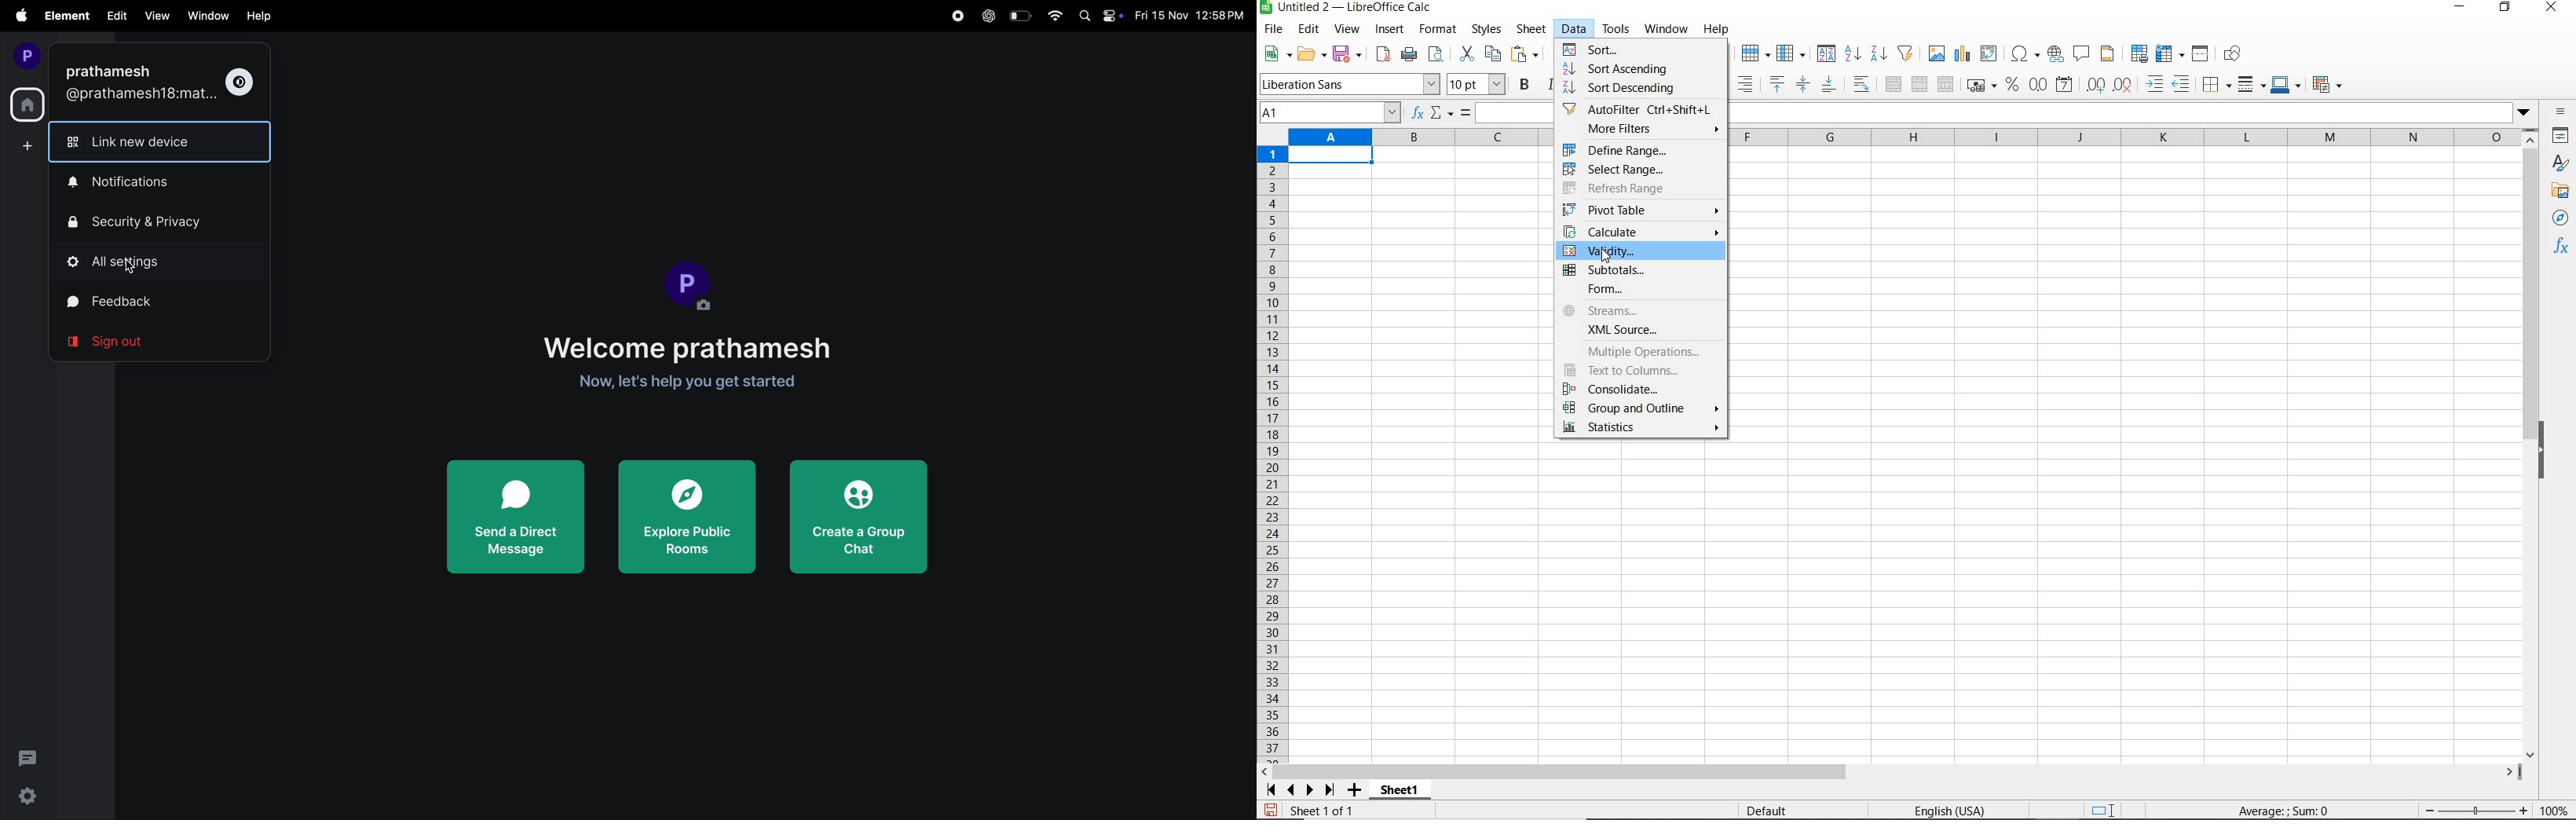 The image size is (2576, 840). Describe the element at coordinates (2025, 54) in the screenshot. I see `insert special characters` at that location.